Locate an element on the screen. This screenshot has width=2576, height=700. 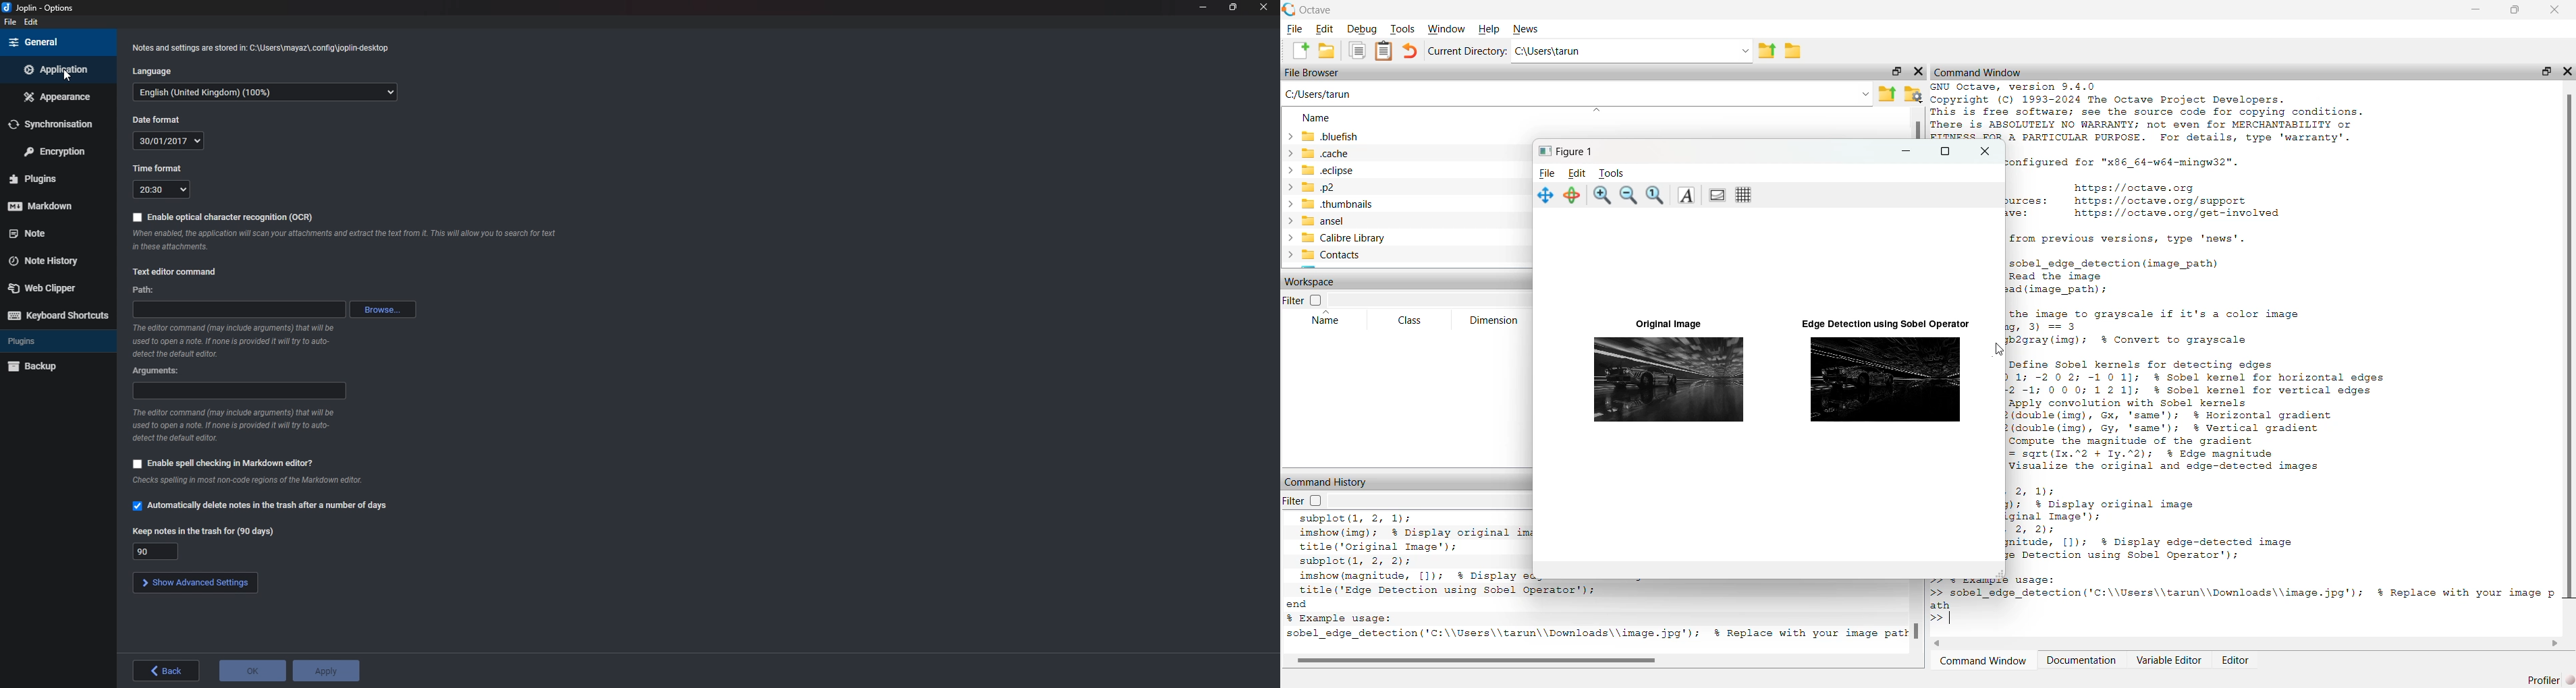
Encryption is located at coordinates (54, 151).